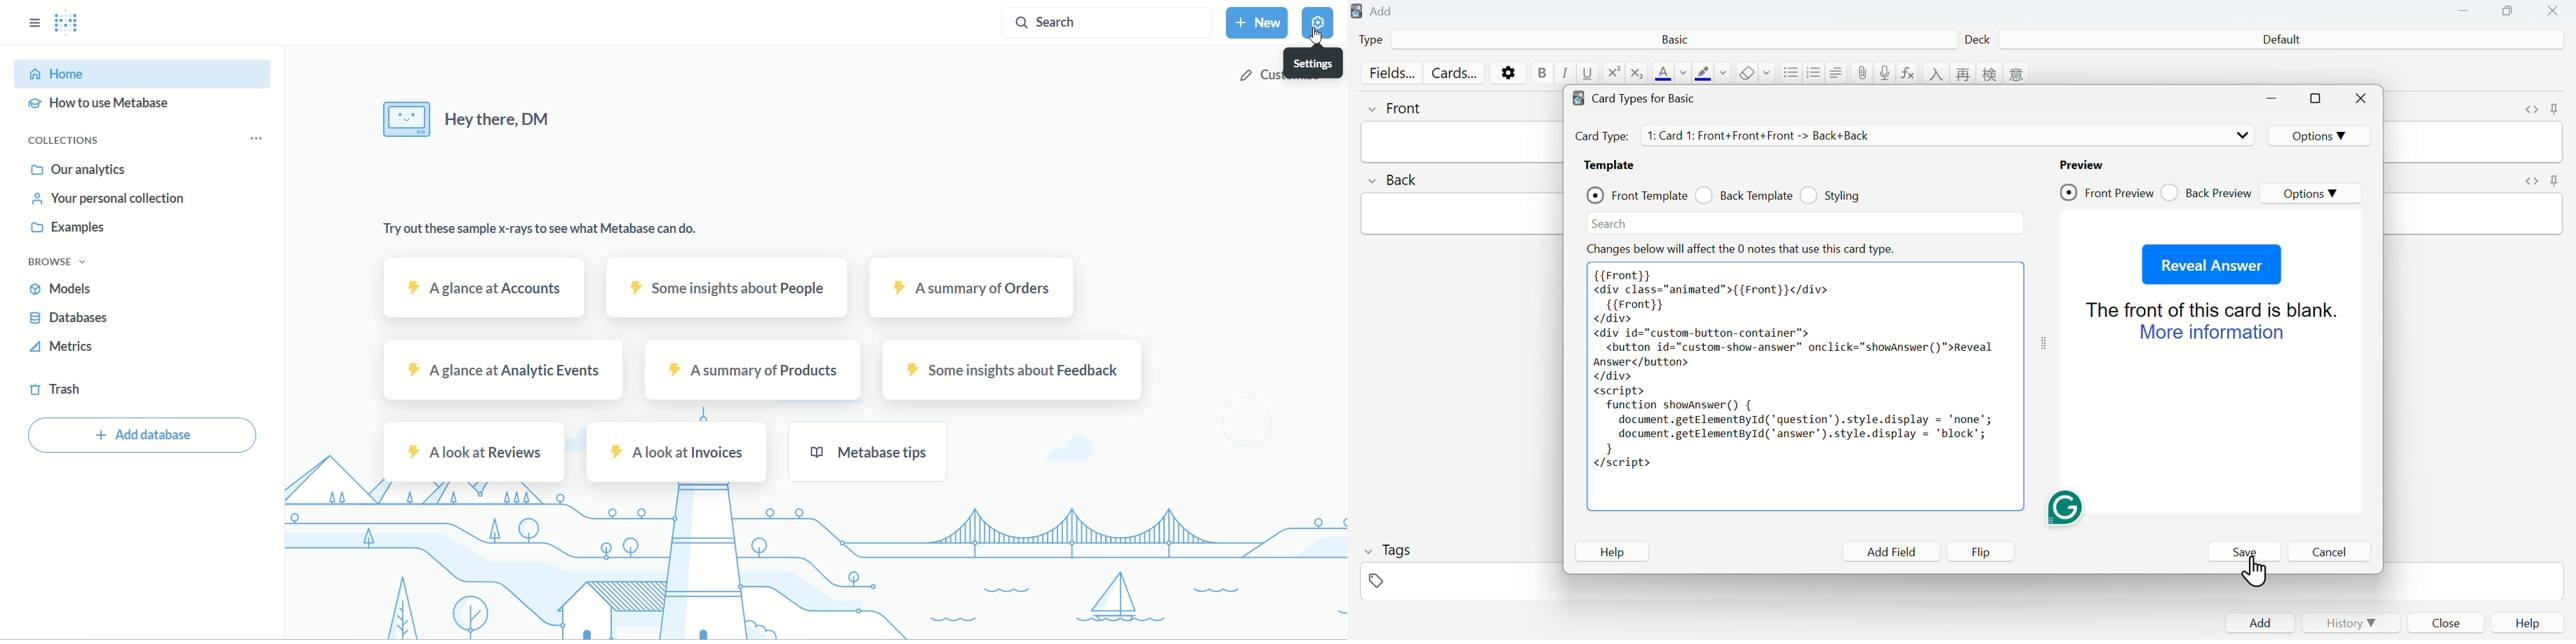  I want to click on change color, so click(1683, 73).